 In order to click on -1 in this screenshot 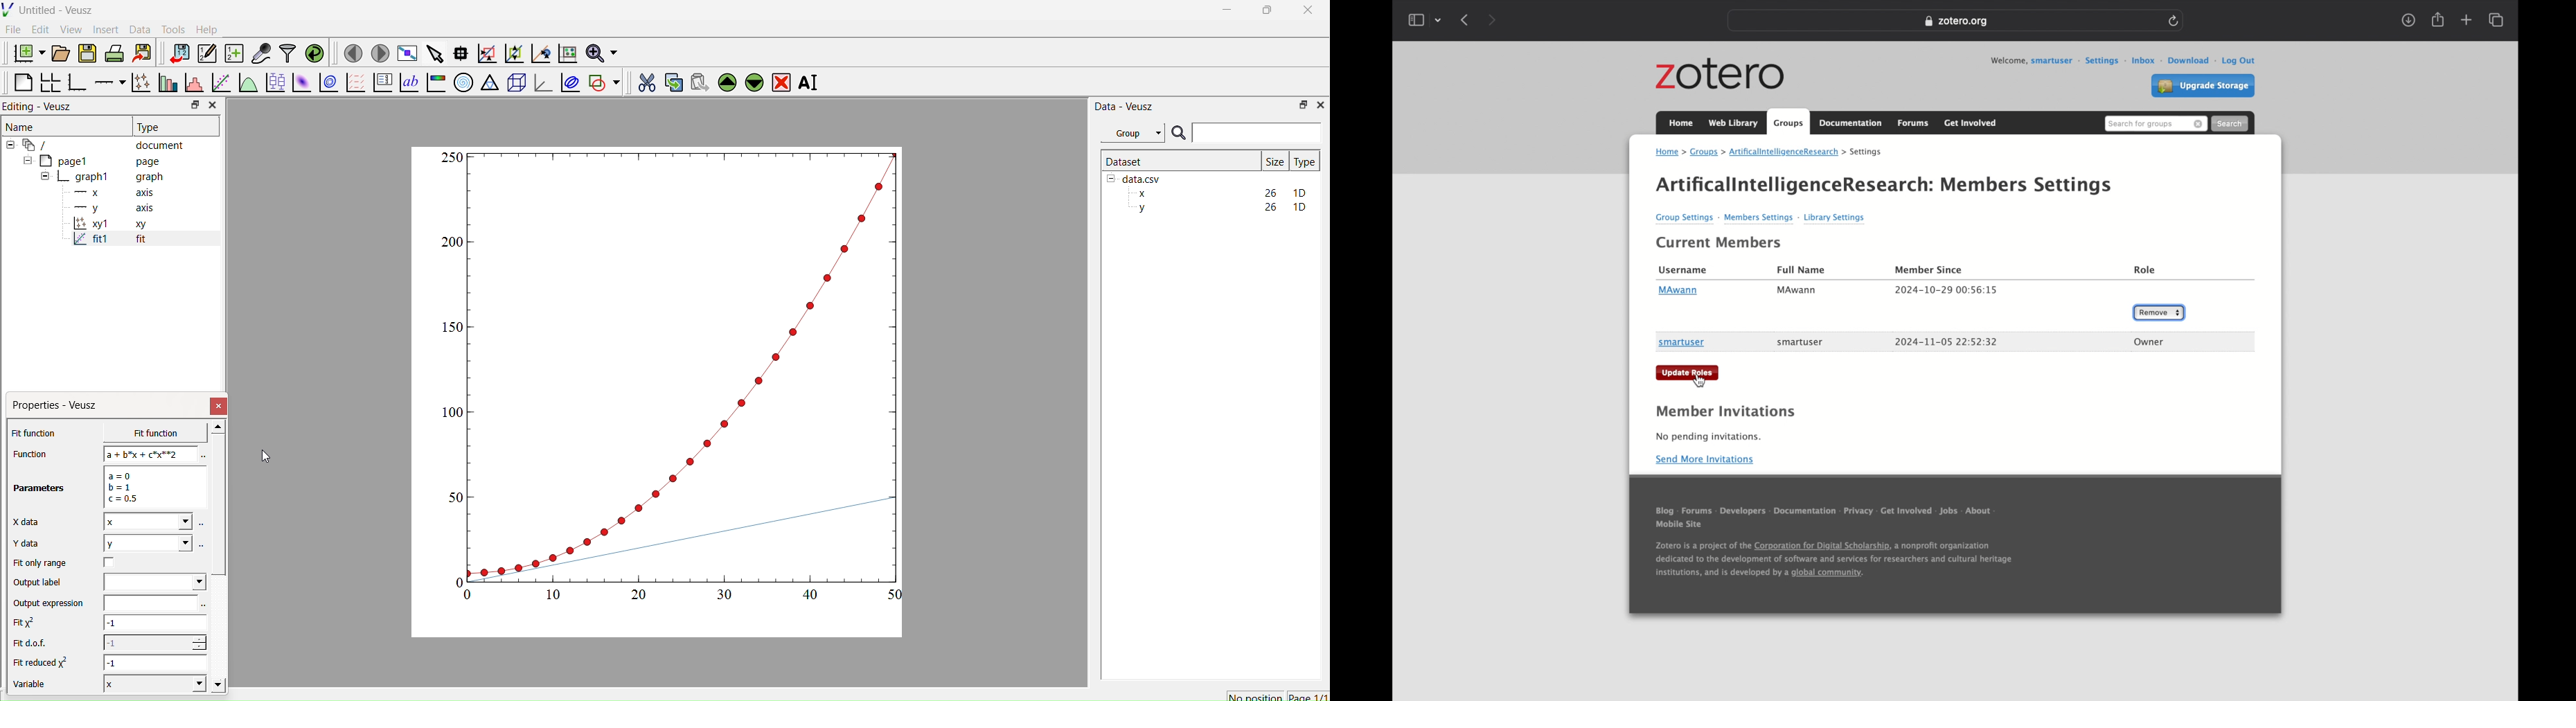, I will do `click(154, 642)`.